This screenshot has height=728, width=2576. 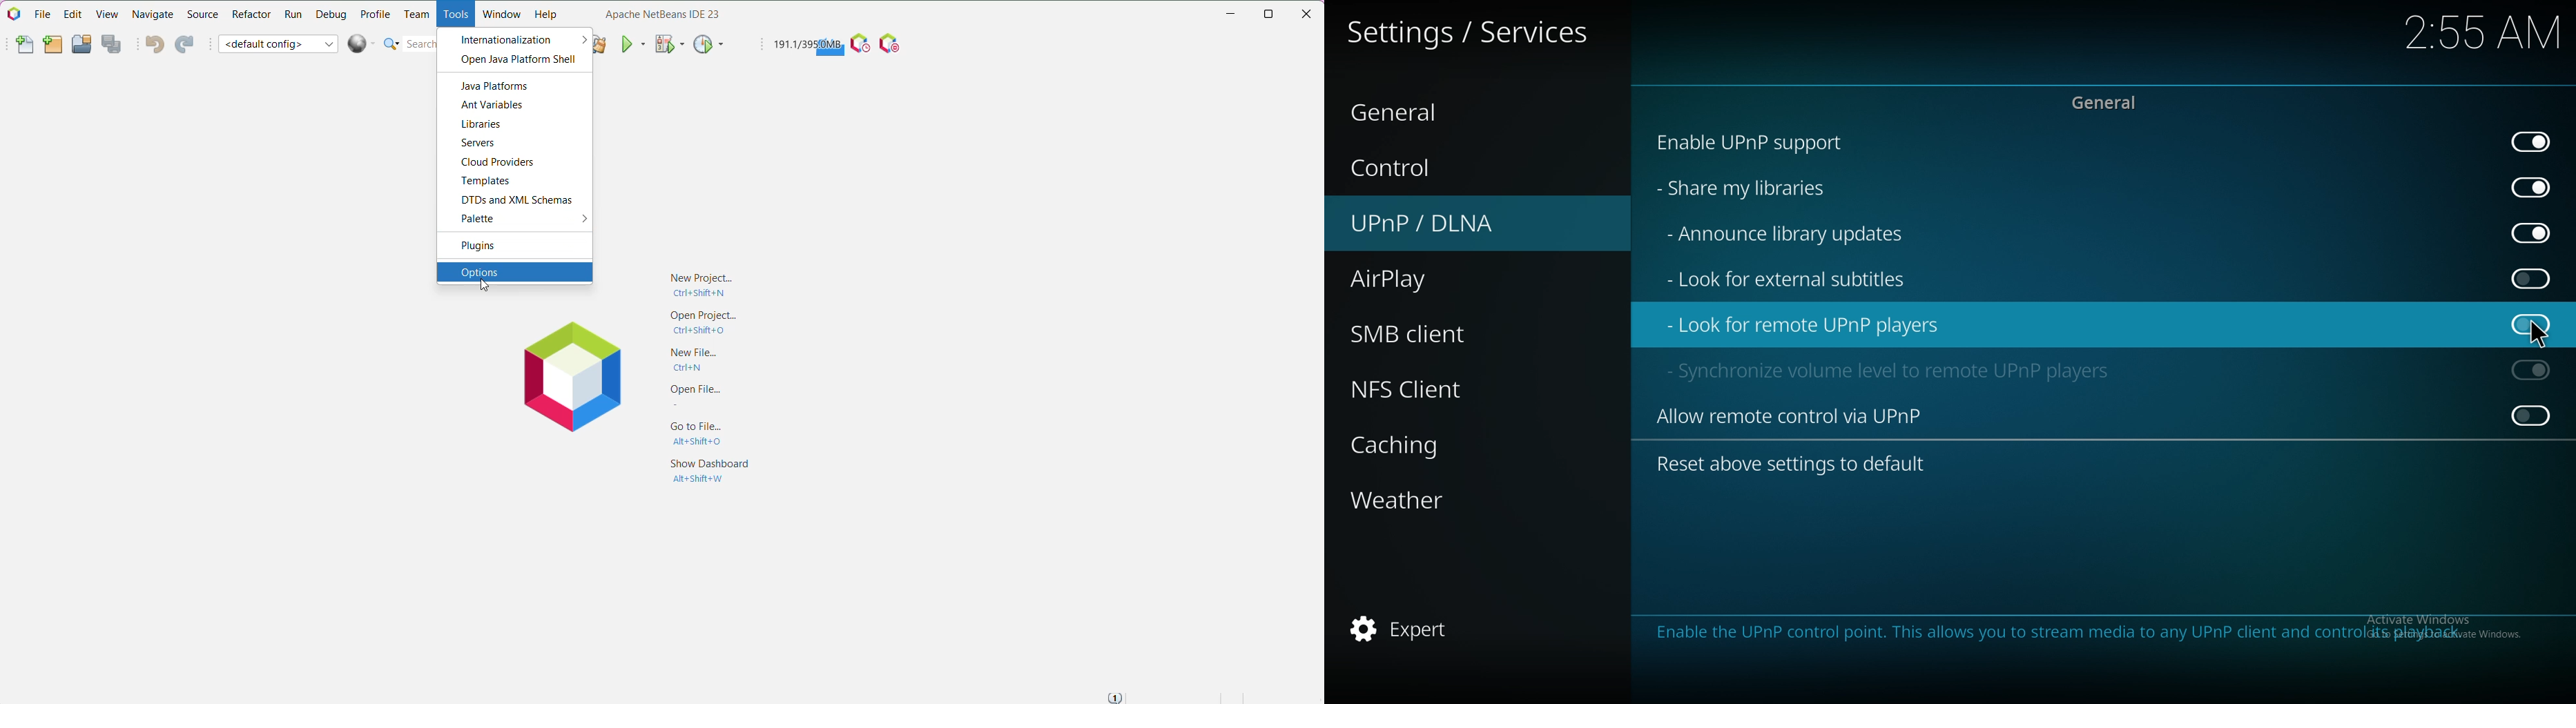 I want to click on enable upnp support, so click(x=1762, y=142).